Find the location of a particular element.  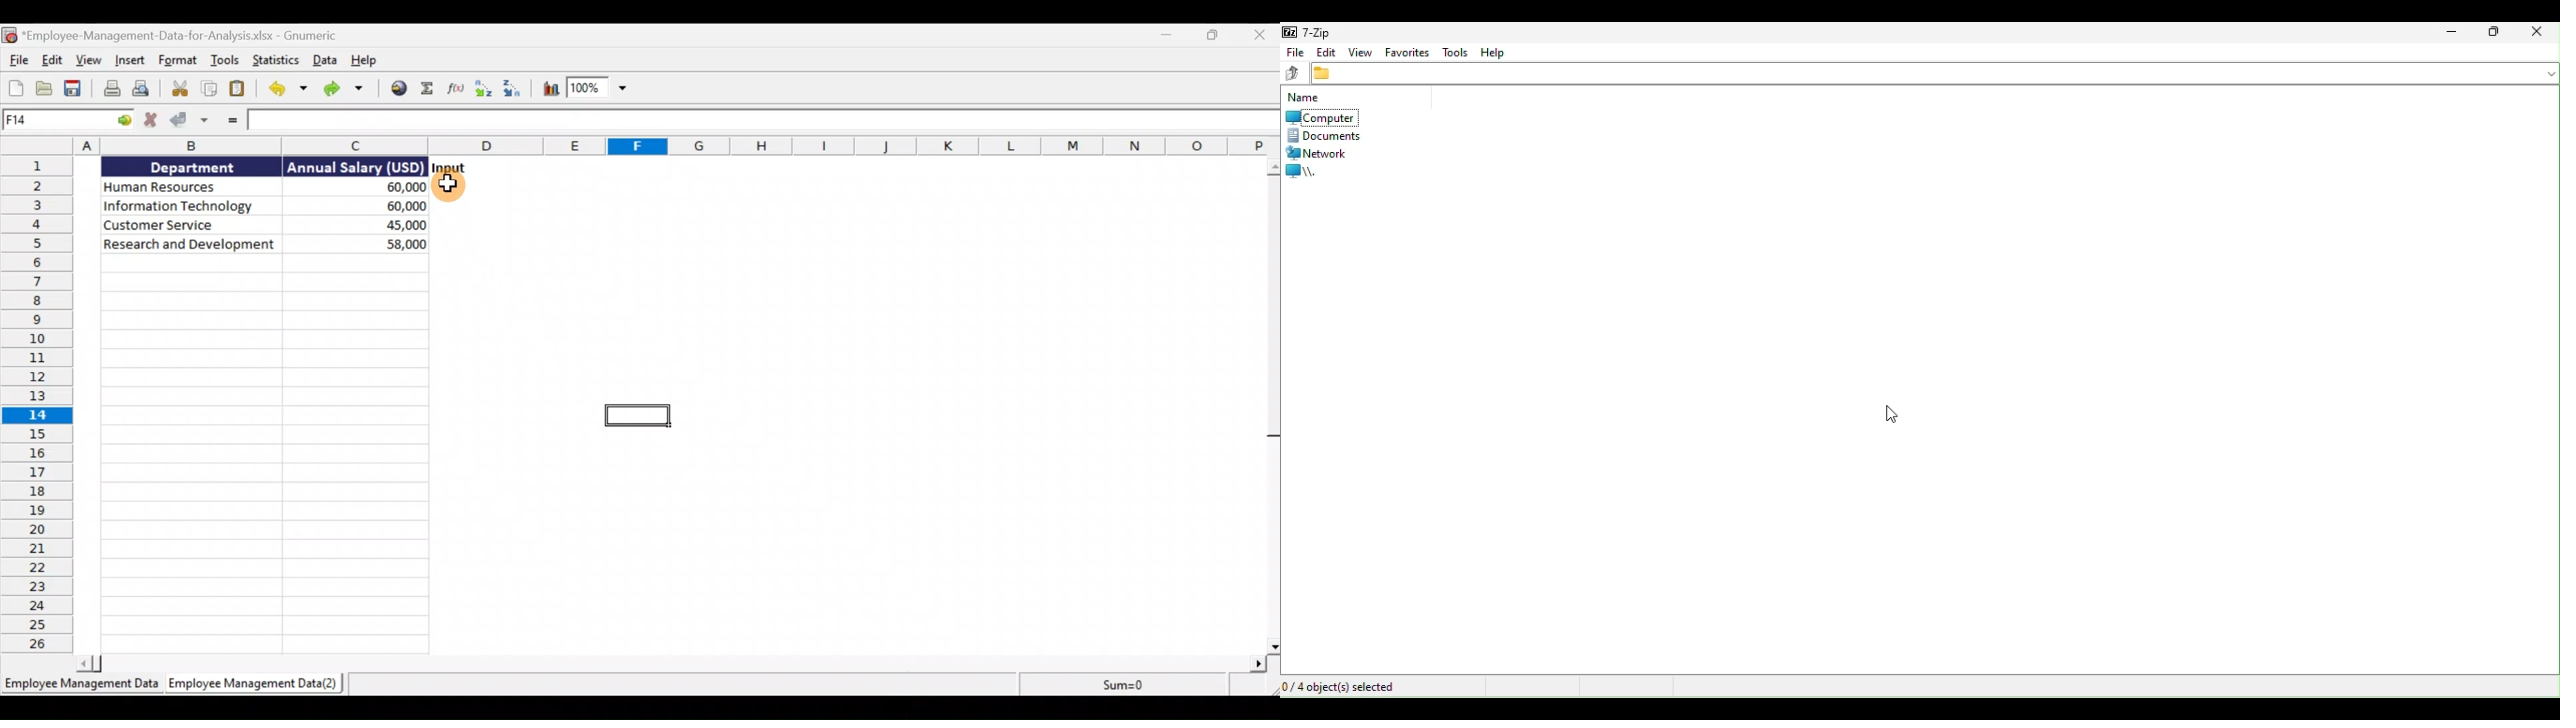

Open a file is located at coordinates (41, 88).